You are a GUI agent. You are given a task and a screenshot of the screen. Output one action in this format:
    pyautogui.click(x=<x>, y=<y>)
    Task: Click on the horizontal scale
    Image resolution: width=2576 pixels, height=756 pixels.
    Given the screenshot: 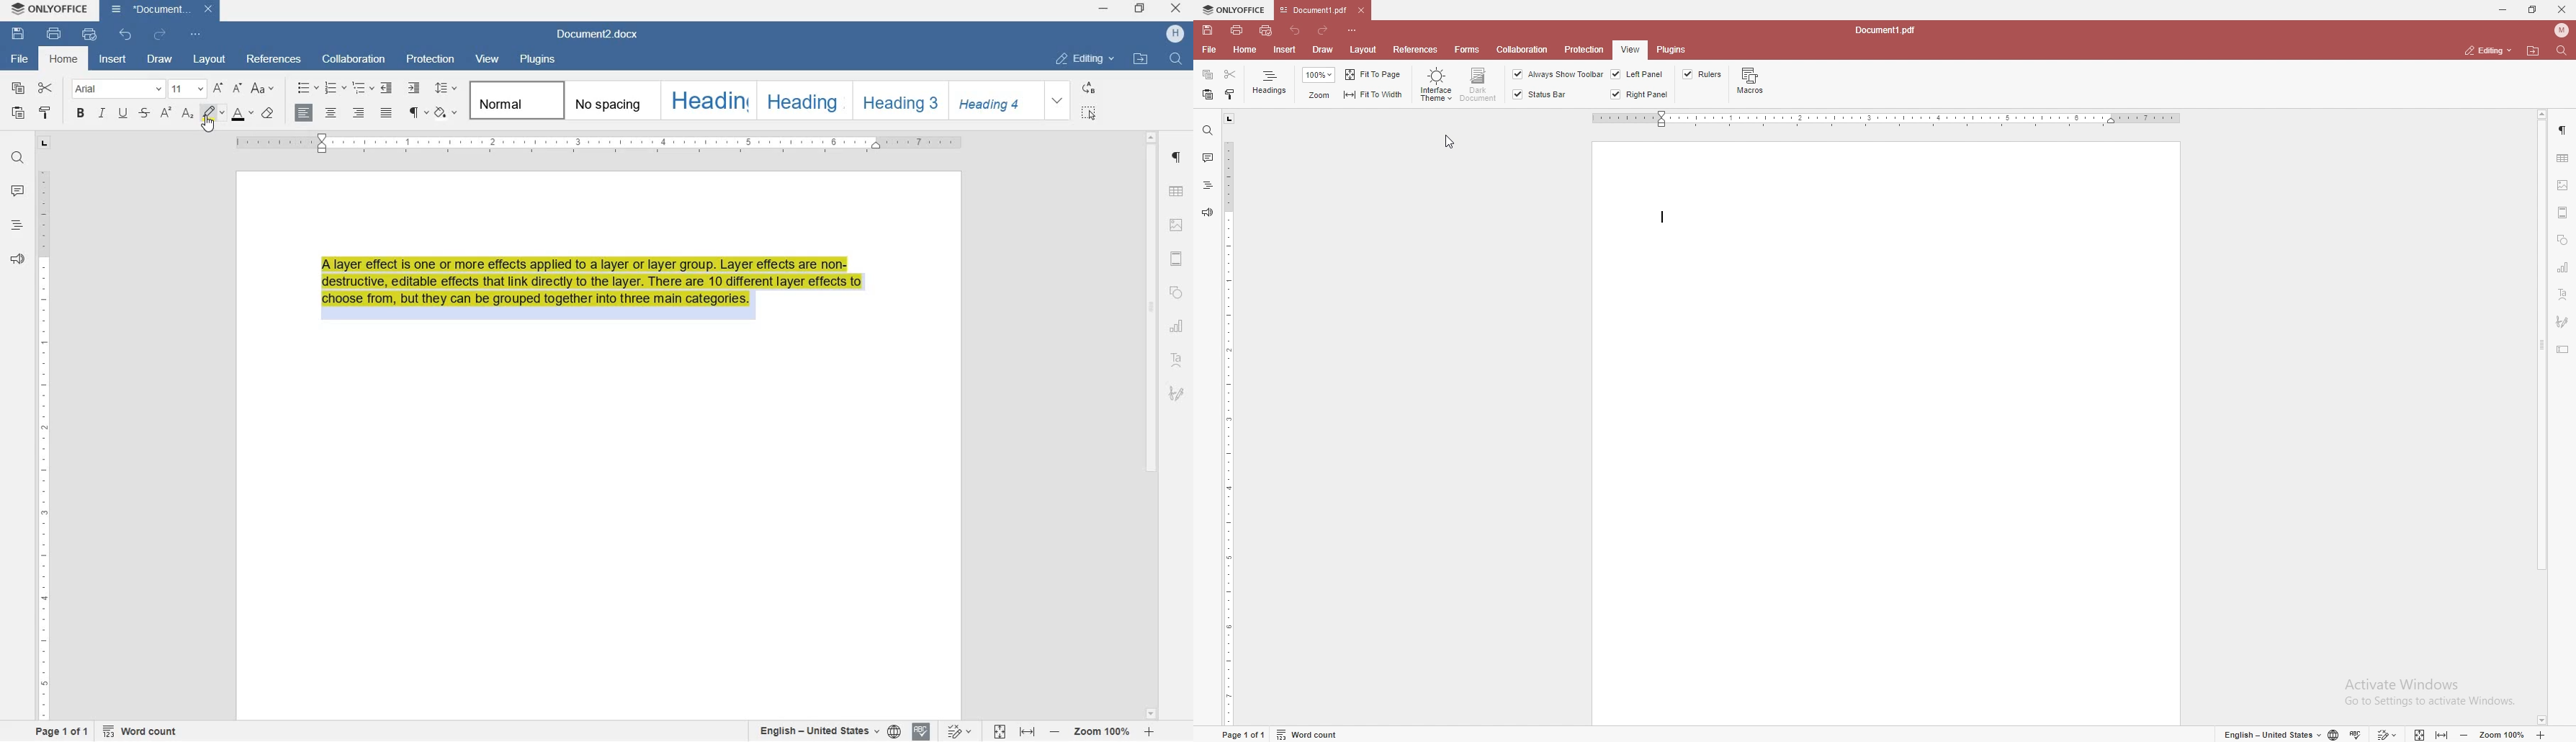 What is the action you would take?
    pyautogui.click(x=1885, y=120)
    